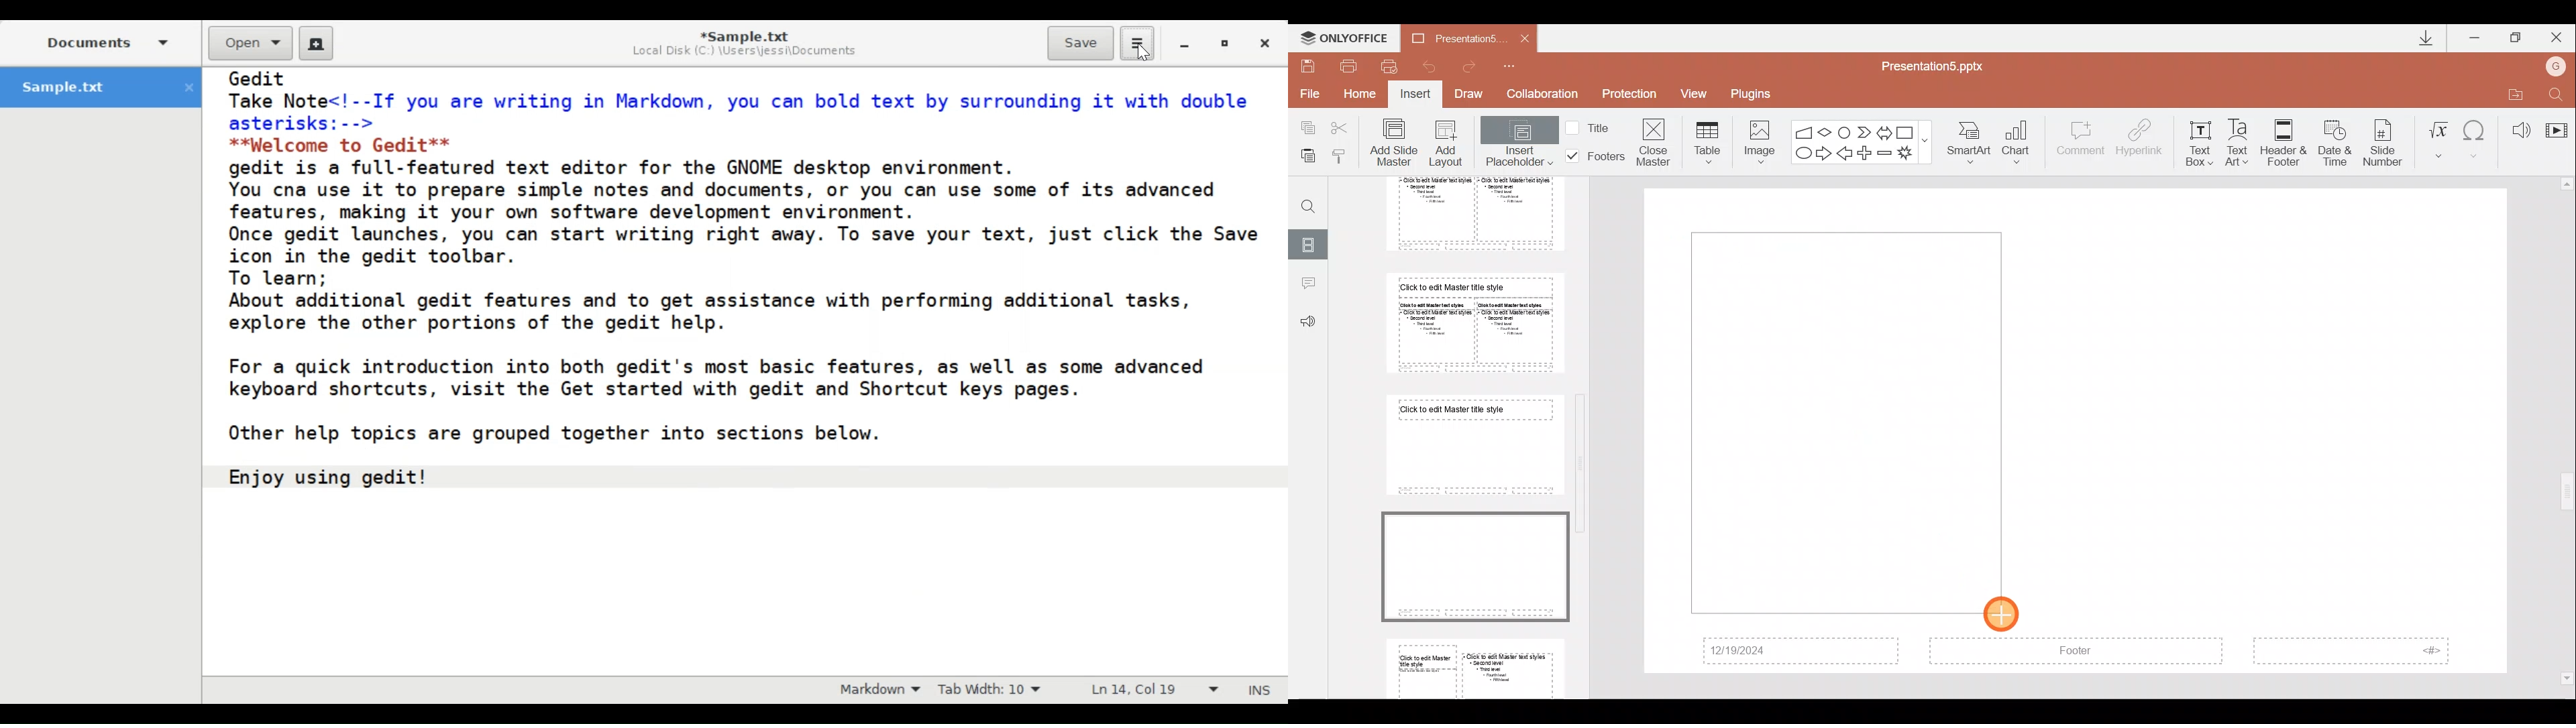 The height and width of the screenshot is (728, 2576). I want to click on Quick print, so click(1389, 67).